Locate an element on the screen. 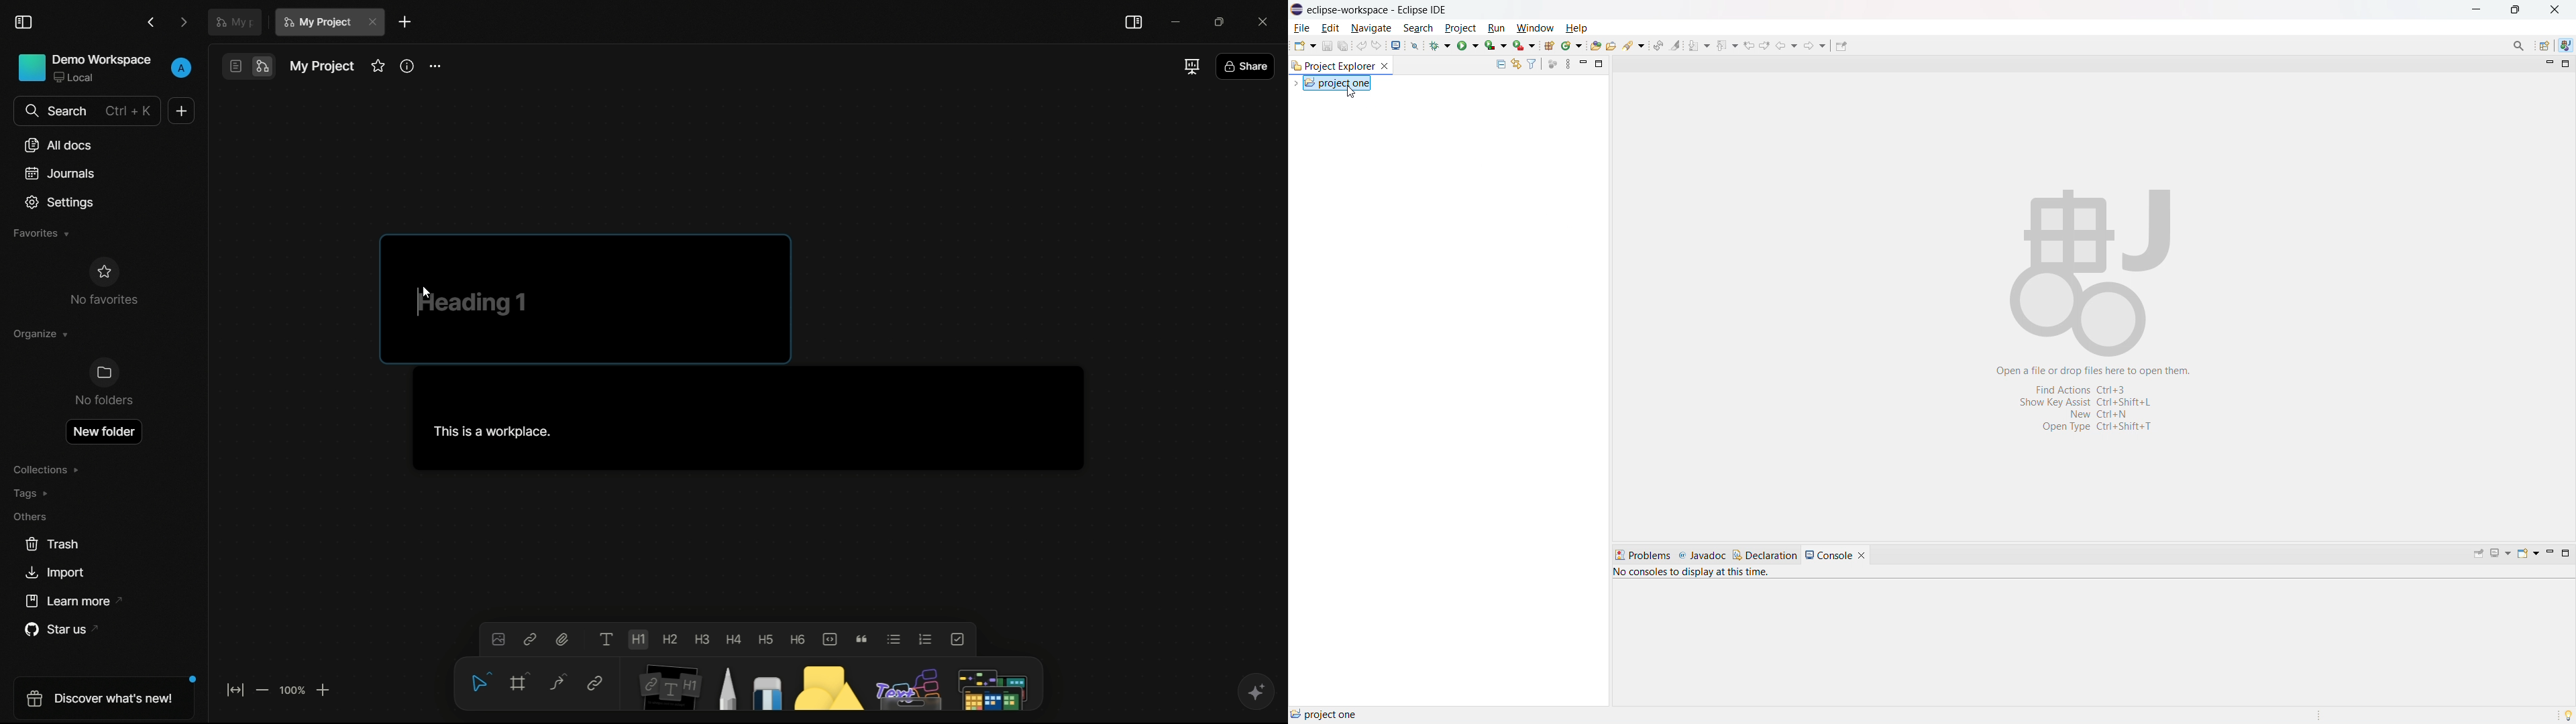 Image resolution: width=2576 pixels, height=728 pixels. others is located at coordinates (904, 684).